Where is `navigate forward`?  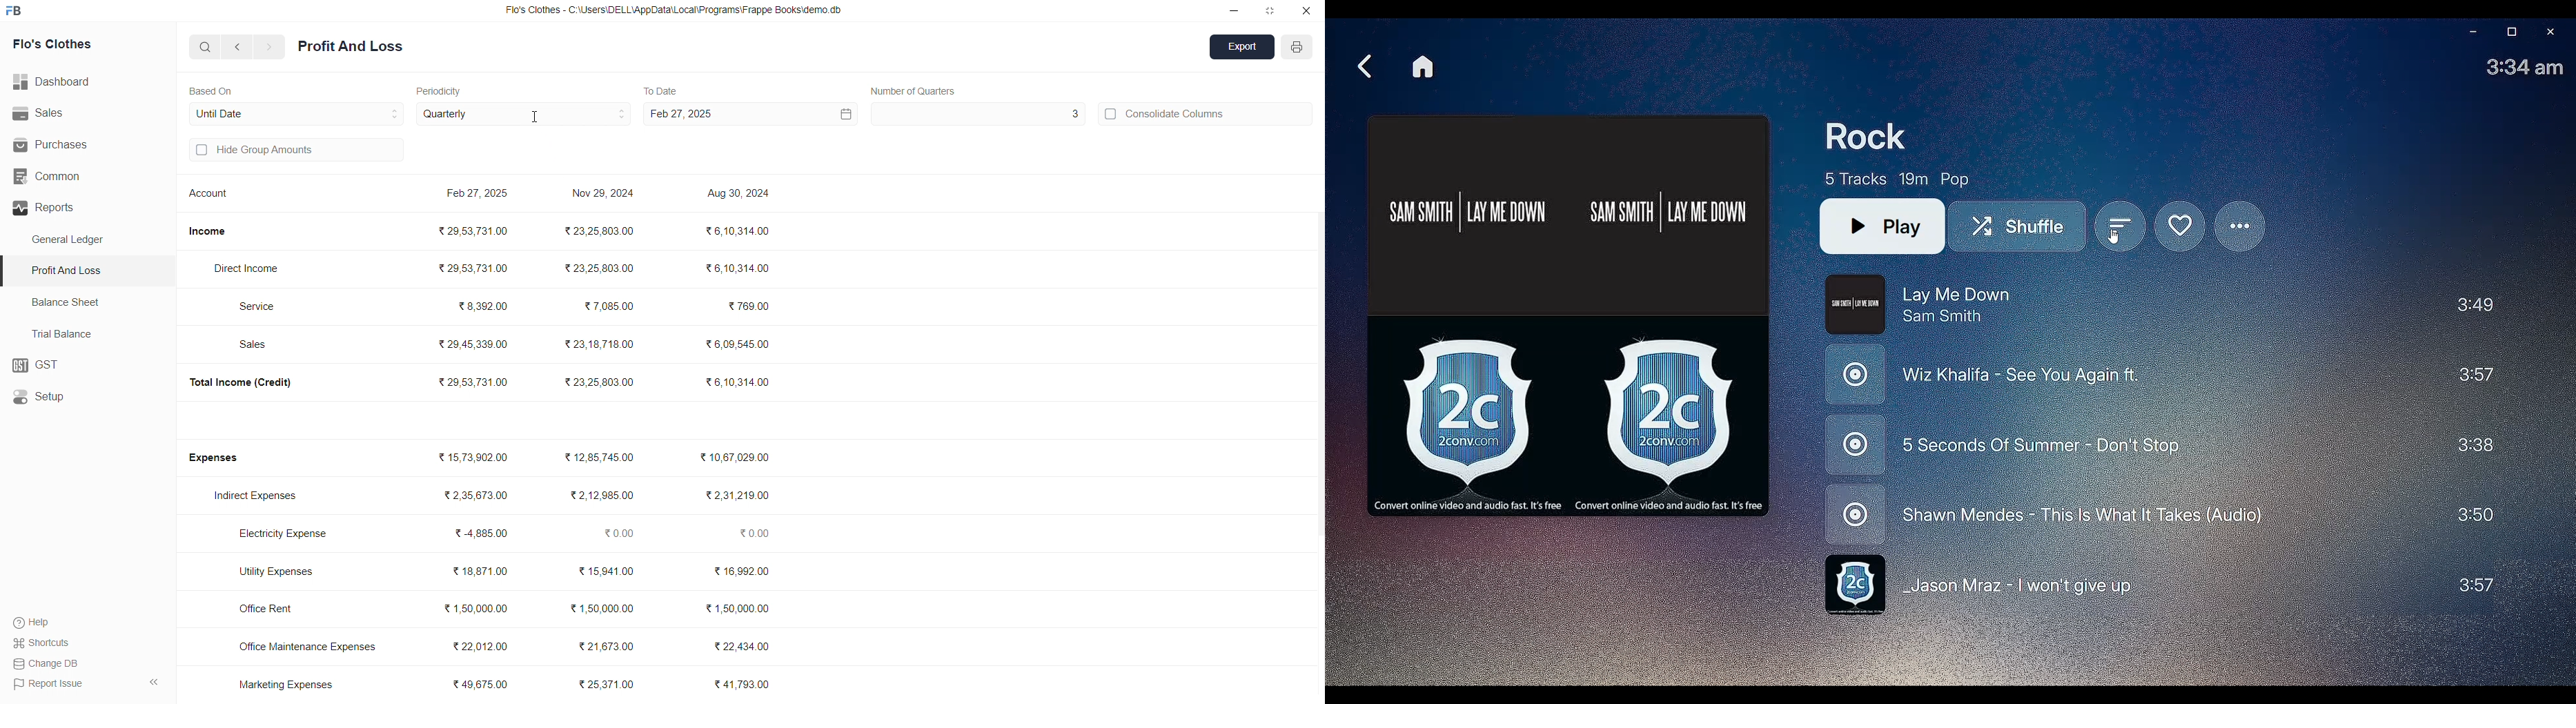
navigate forward is located at coordinates (270, 47).